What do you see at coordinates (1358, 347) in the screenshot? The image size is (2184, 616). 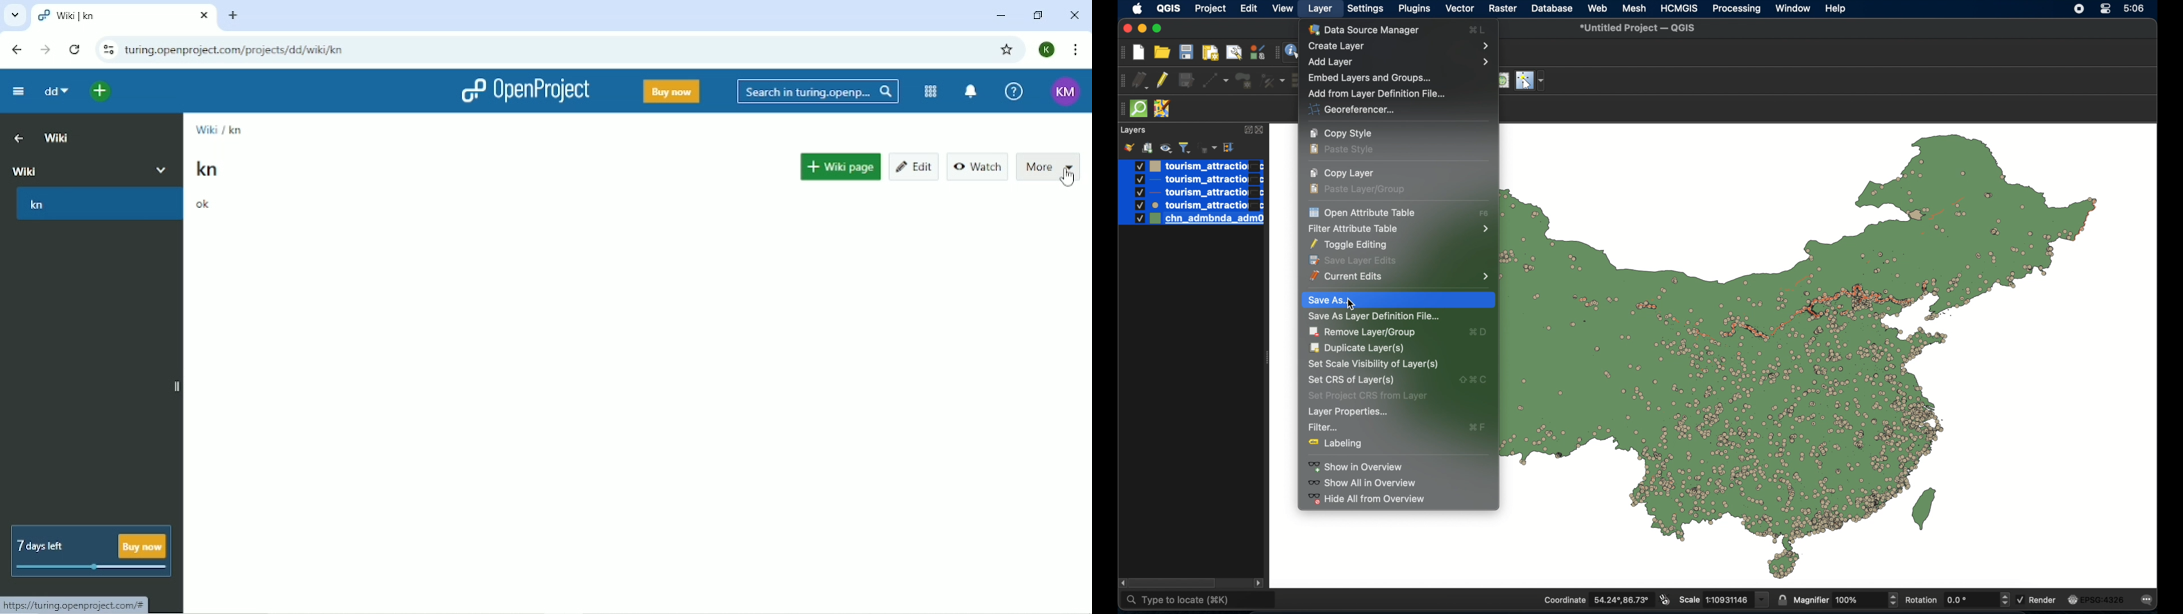 I see `duplicate layers` at bounding box center [1358, 347].